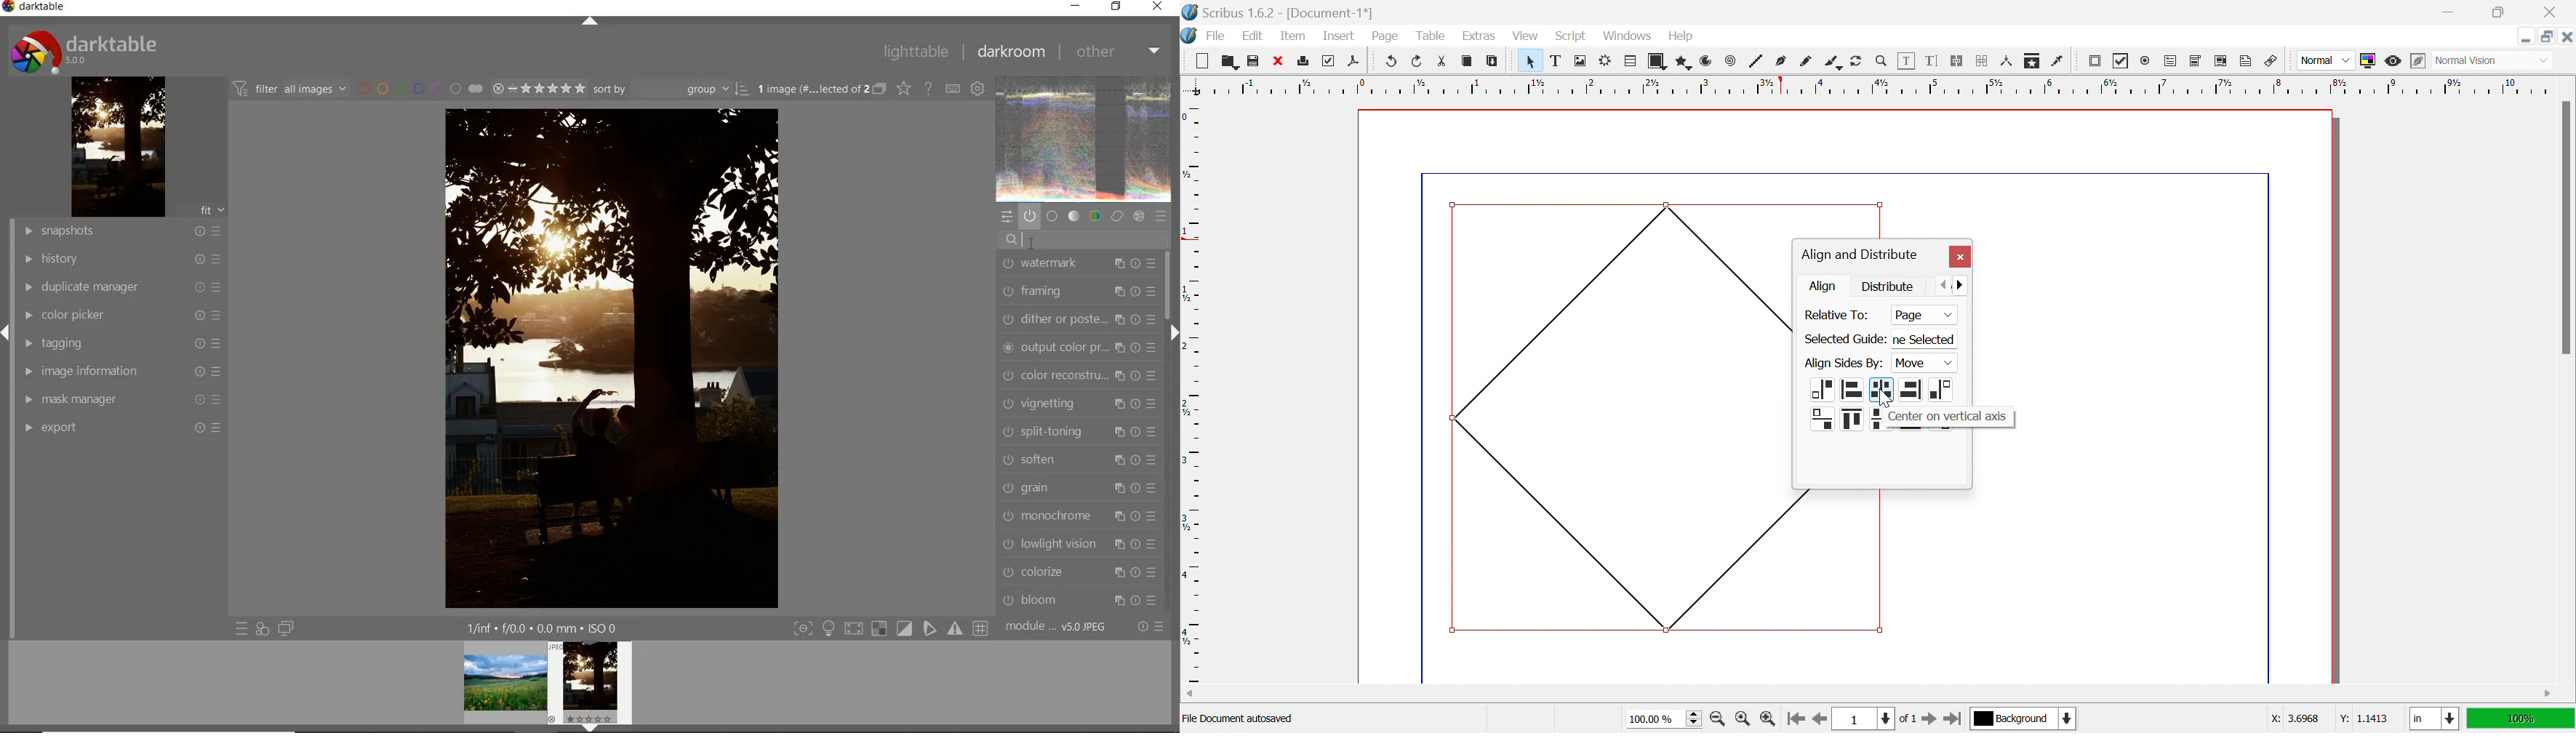  I want to click on Go to the first page, so click(1795, 723).